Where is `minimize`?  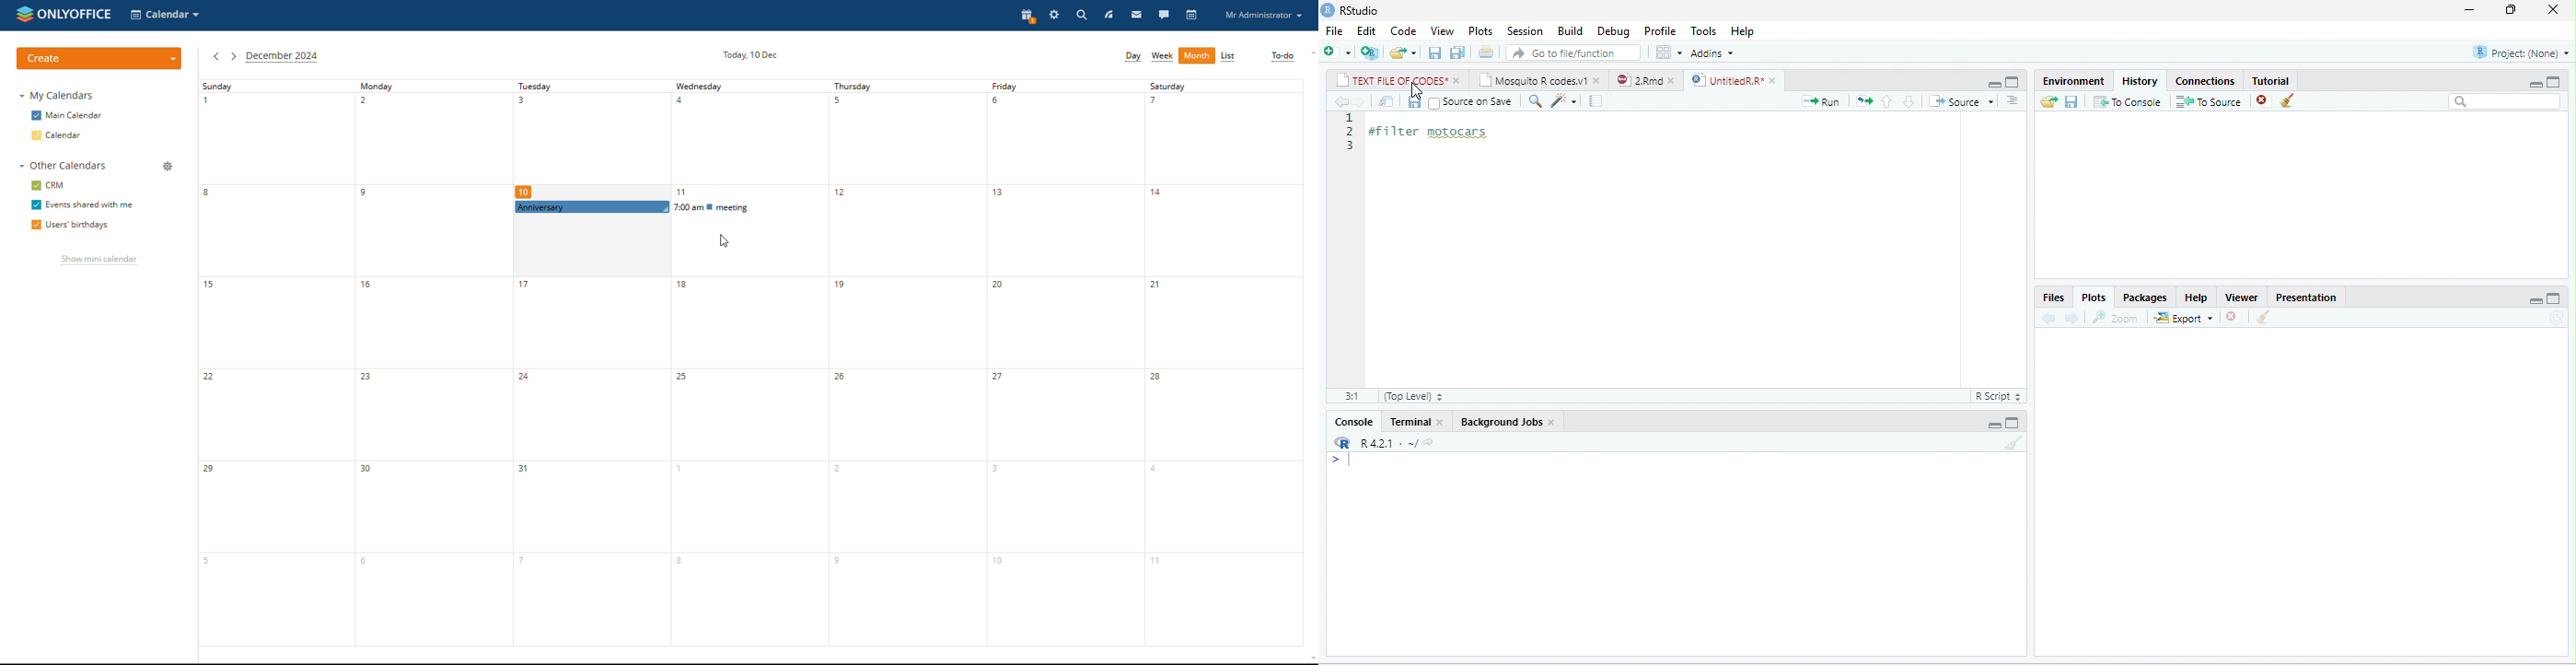
minimize is located at coordinates (2469, 10).